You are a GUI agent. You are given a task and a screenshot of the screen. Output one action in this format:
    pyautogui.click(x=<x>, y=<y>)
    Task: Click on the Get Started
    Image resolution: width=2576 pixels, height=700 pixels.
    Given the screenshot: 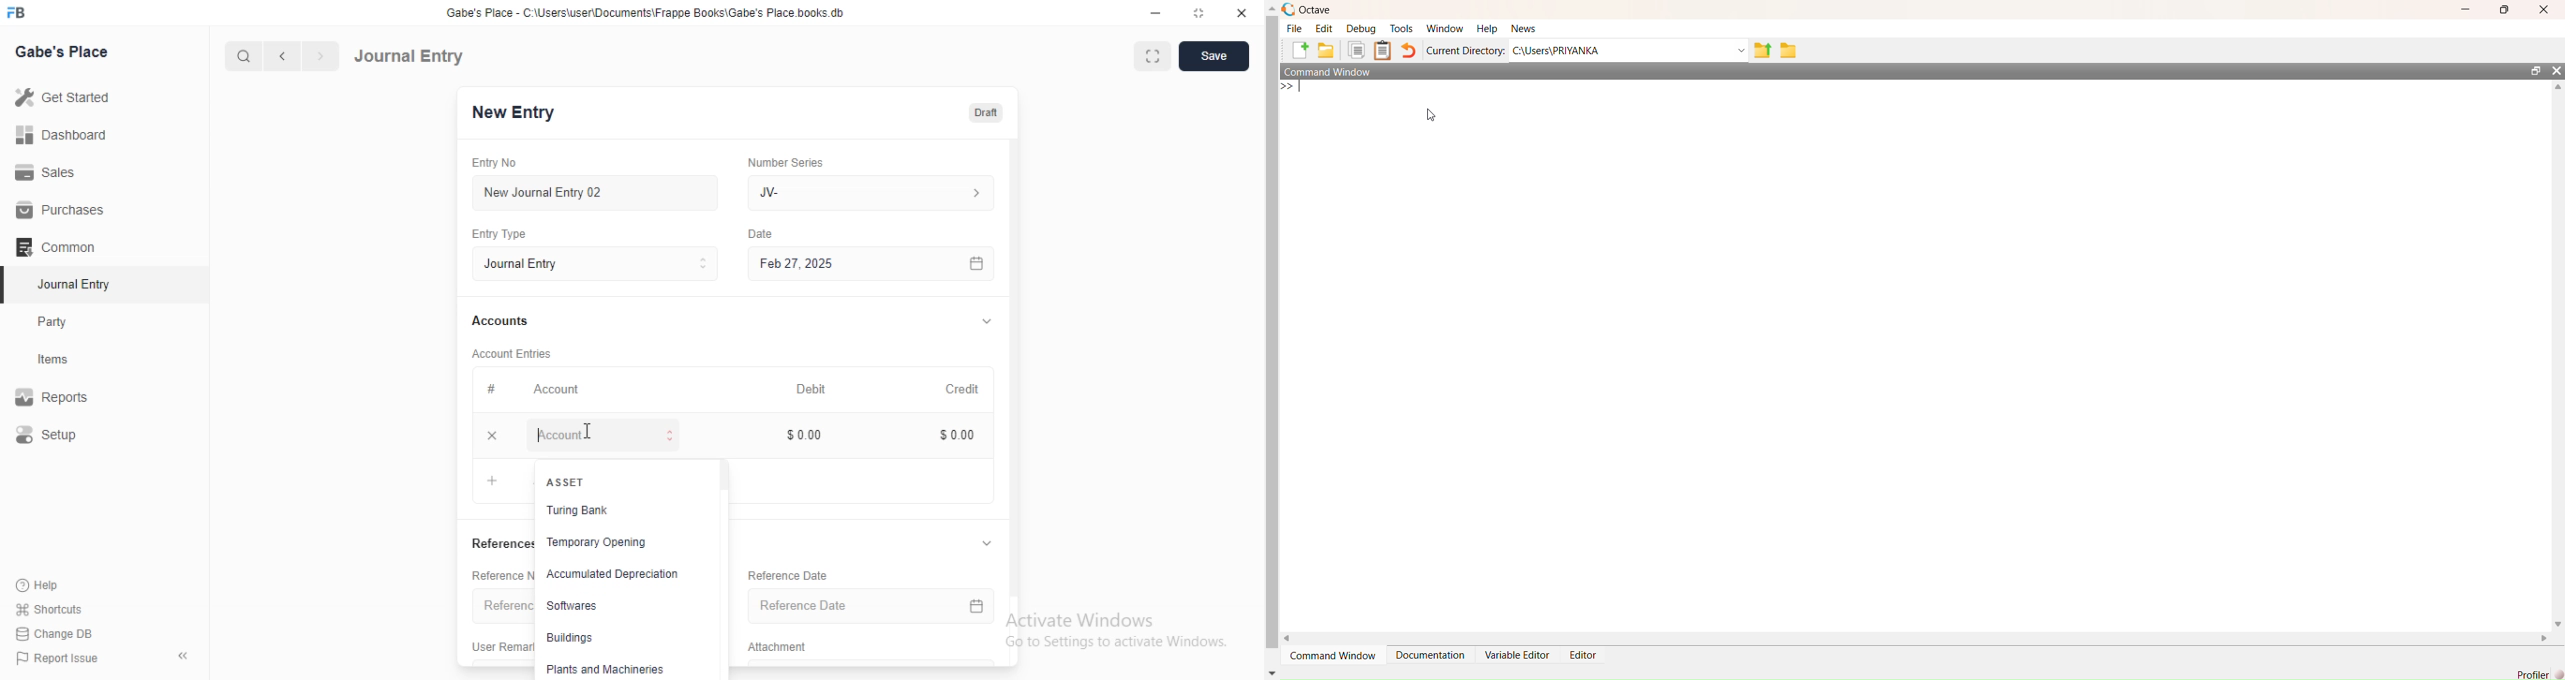 What is the action you would take?
    pyautogui.click(x=66, y=97)
    